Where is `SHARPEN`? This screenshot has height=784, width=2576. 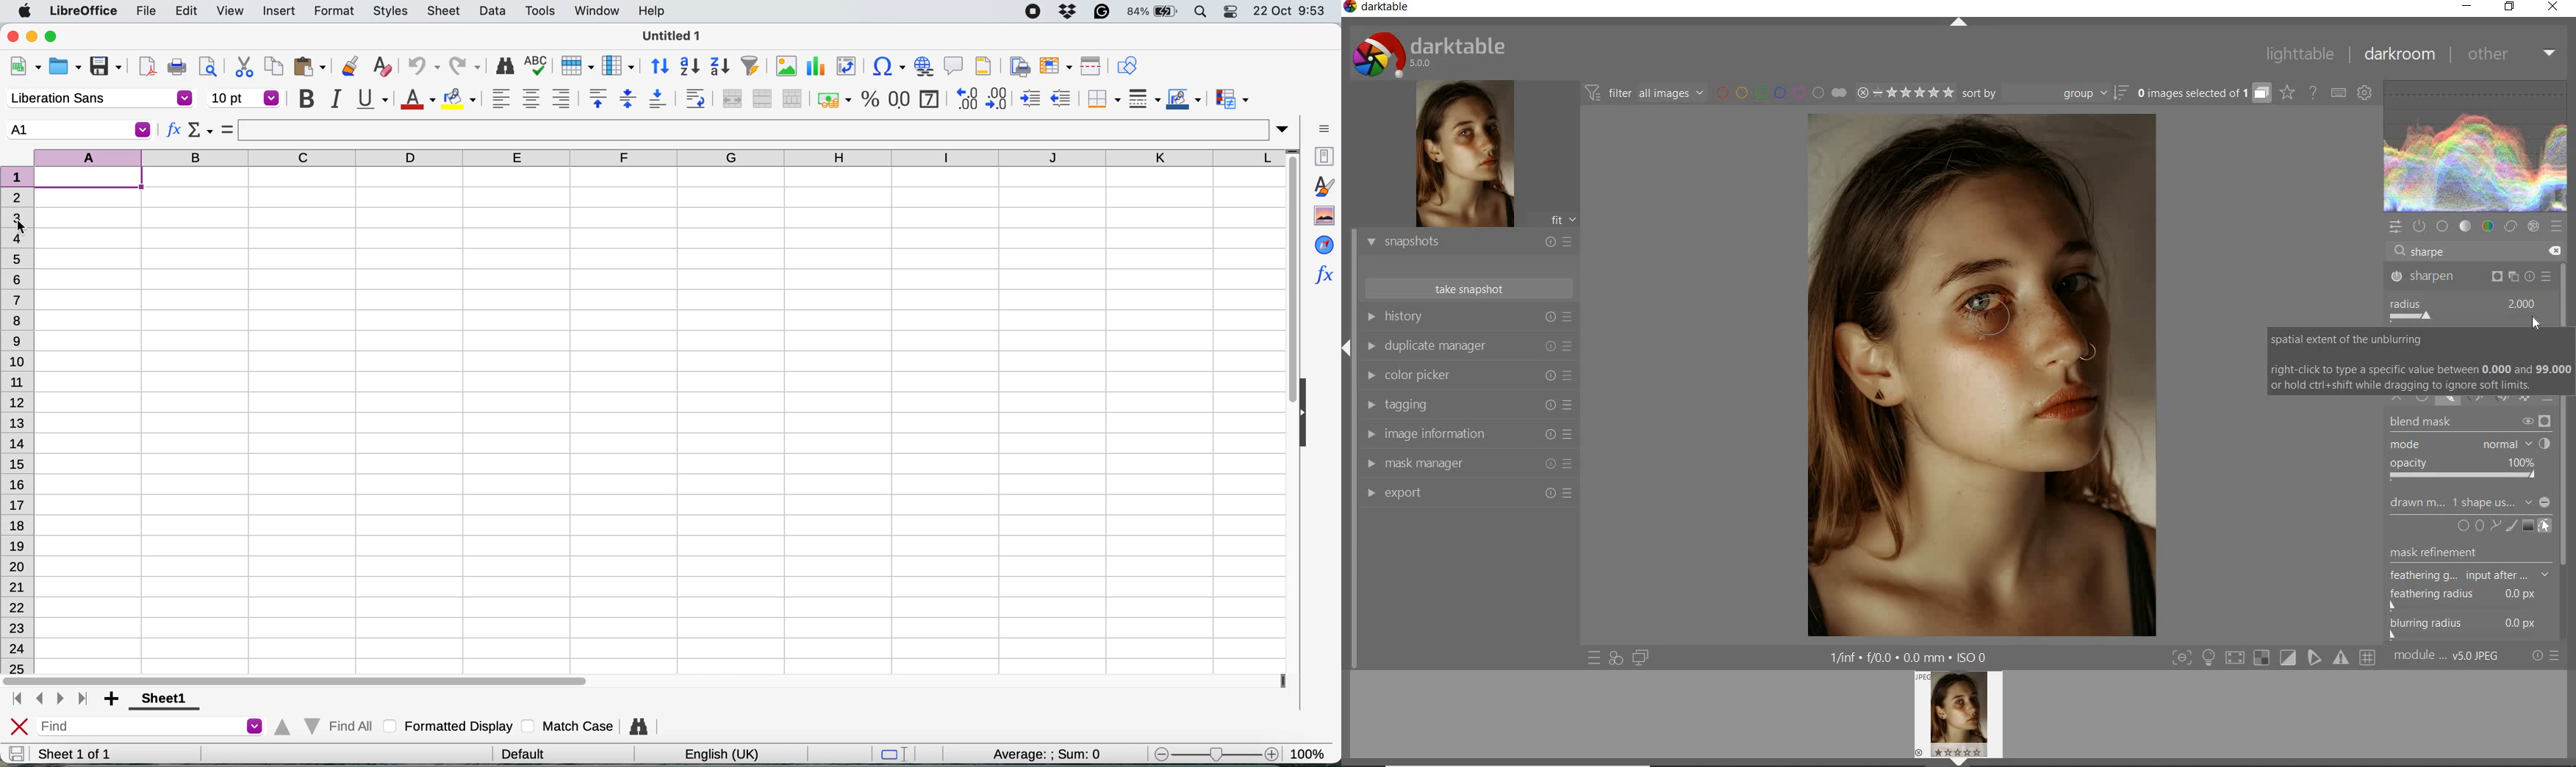 SHARPEN is located at coordinates (2472, 278).